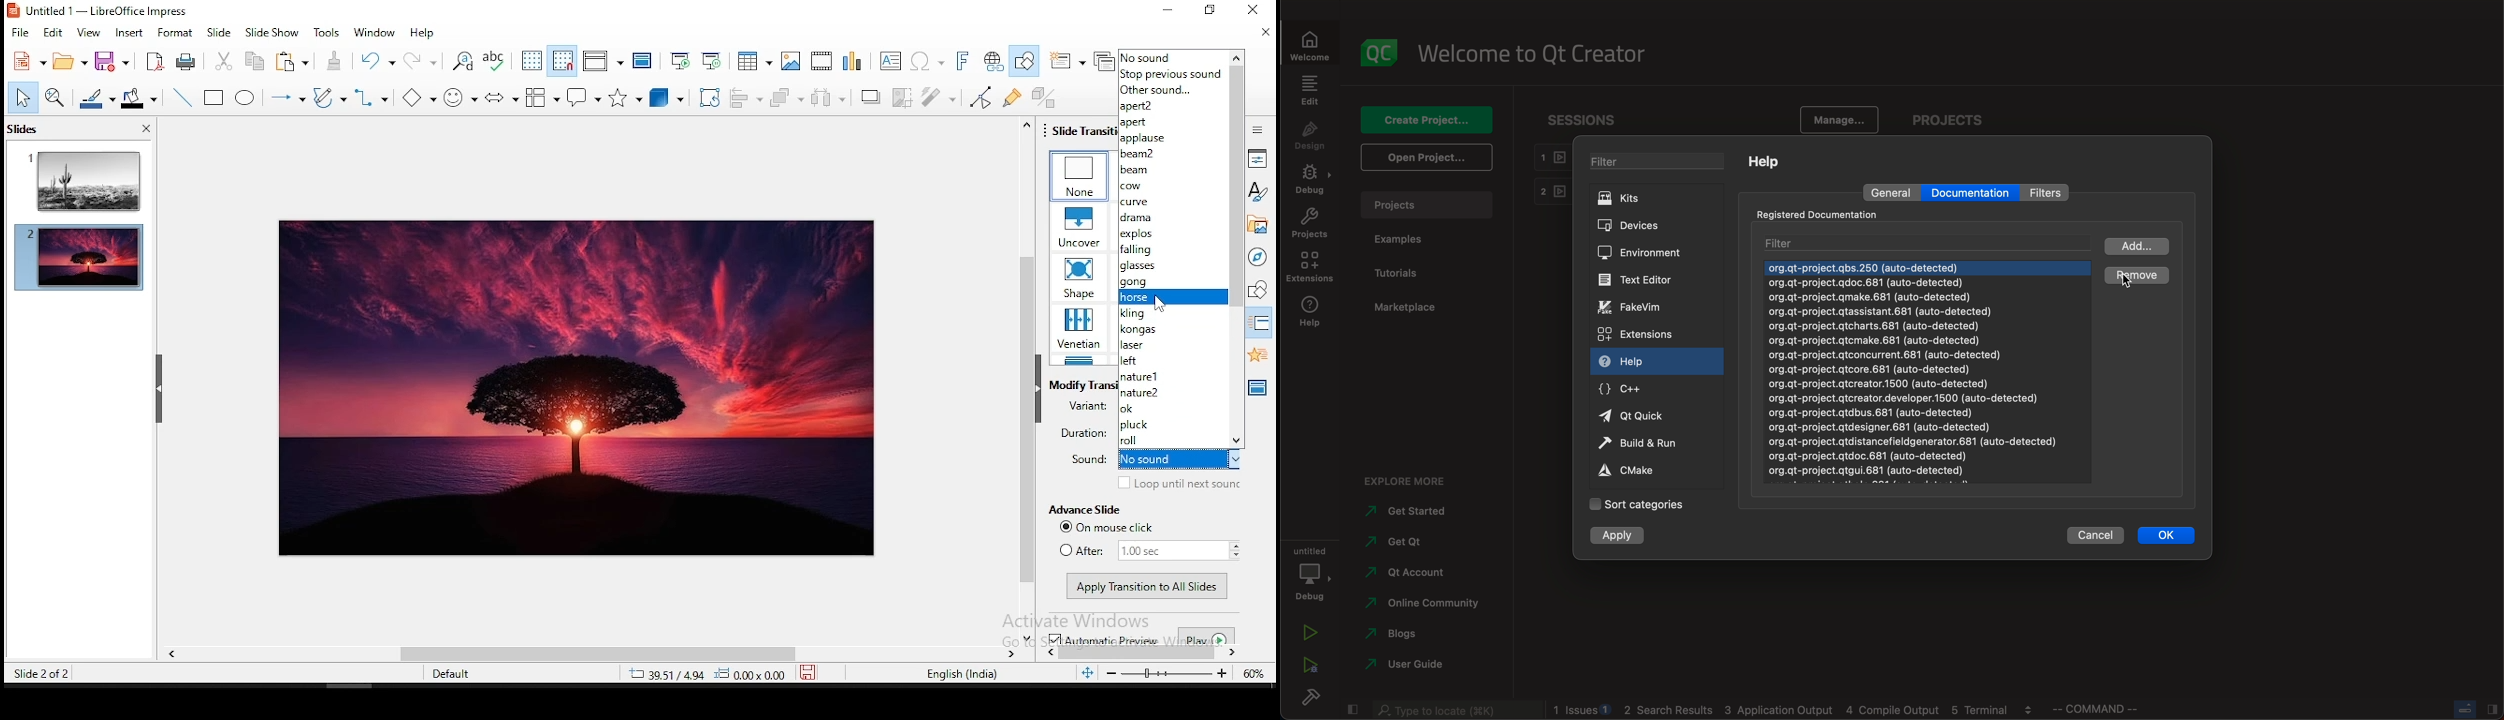  What do you see at coordinates (1254, 194) in the screenshot?
I see `styles` at bounding box center [1254, 194].